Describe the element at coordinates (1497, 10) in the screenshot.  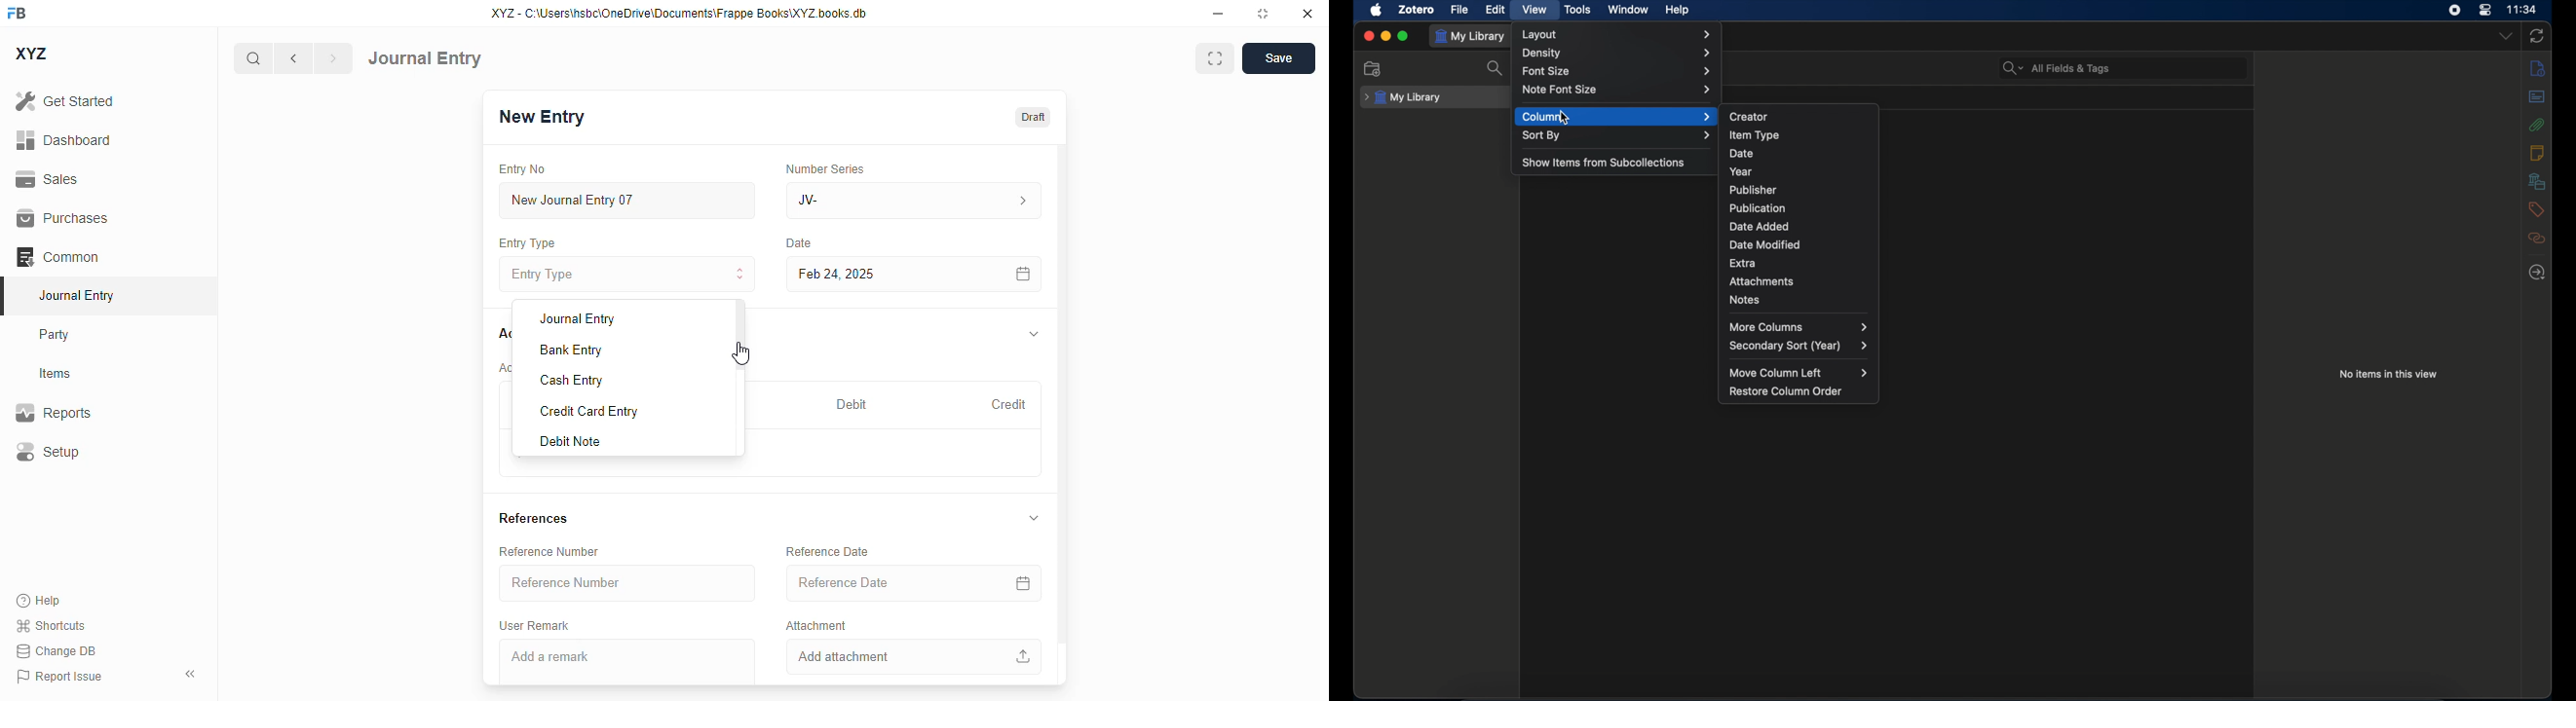
I see `edit` at that location.